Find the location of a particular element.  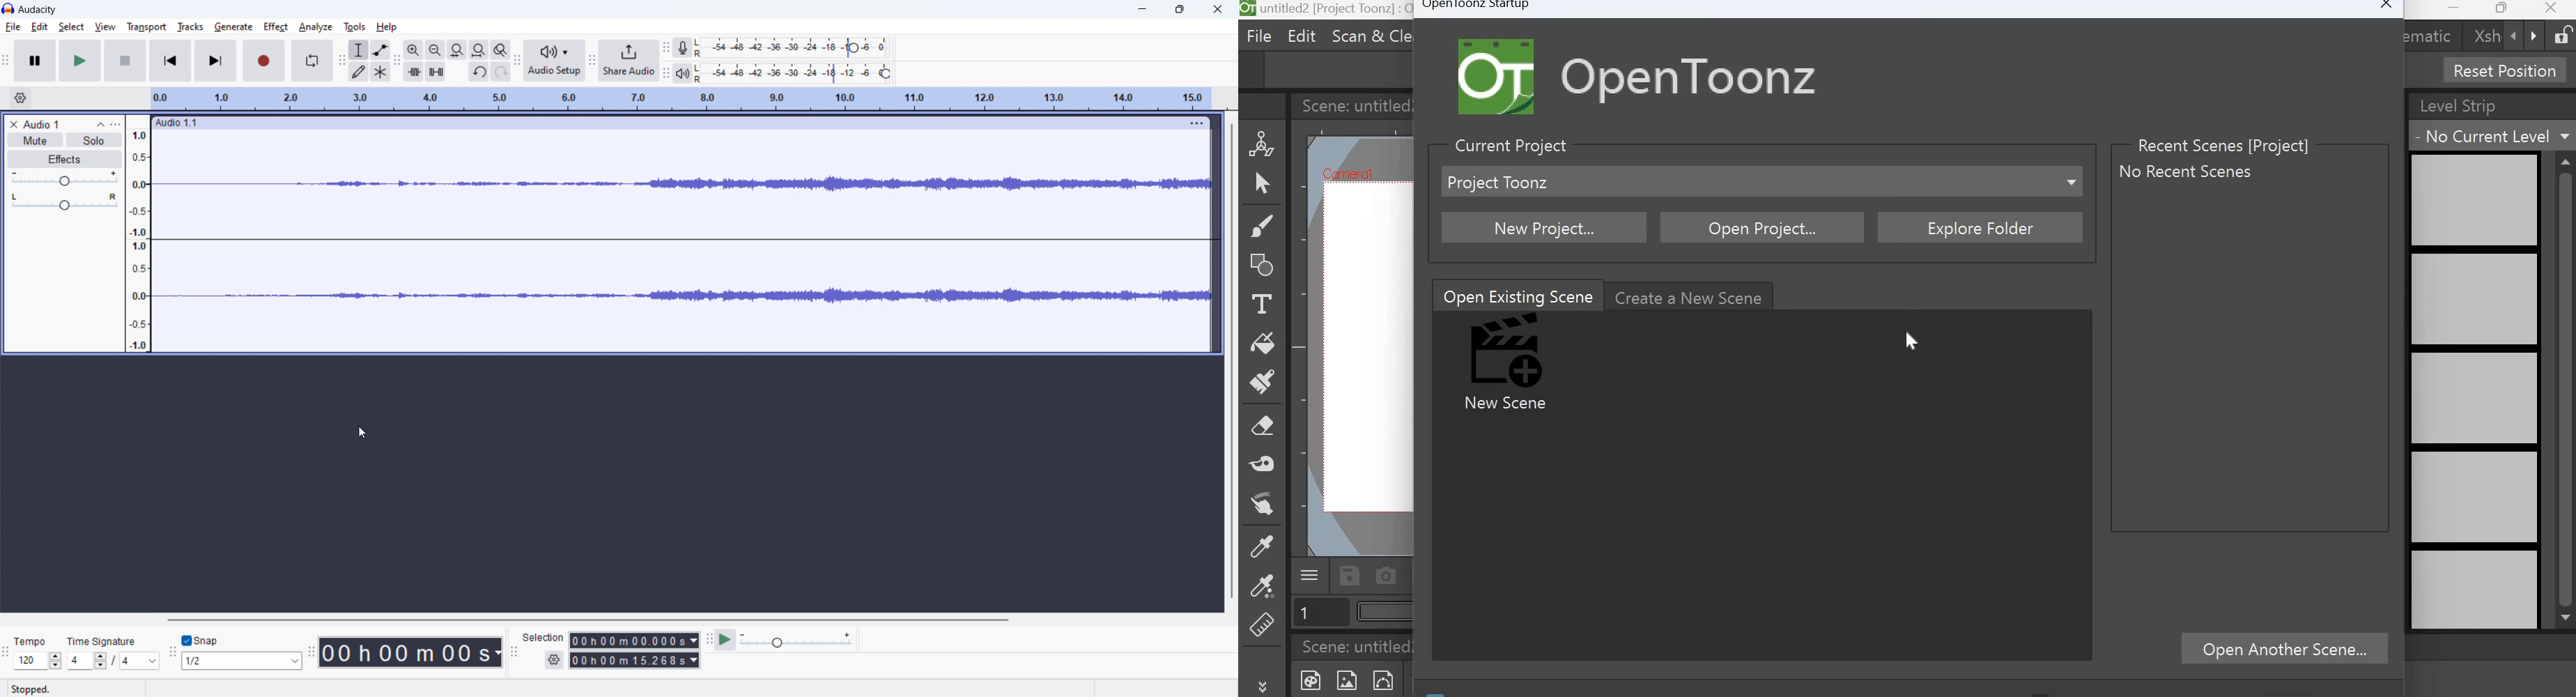

selection tool is located at coordinates (359, 50).